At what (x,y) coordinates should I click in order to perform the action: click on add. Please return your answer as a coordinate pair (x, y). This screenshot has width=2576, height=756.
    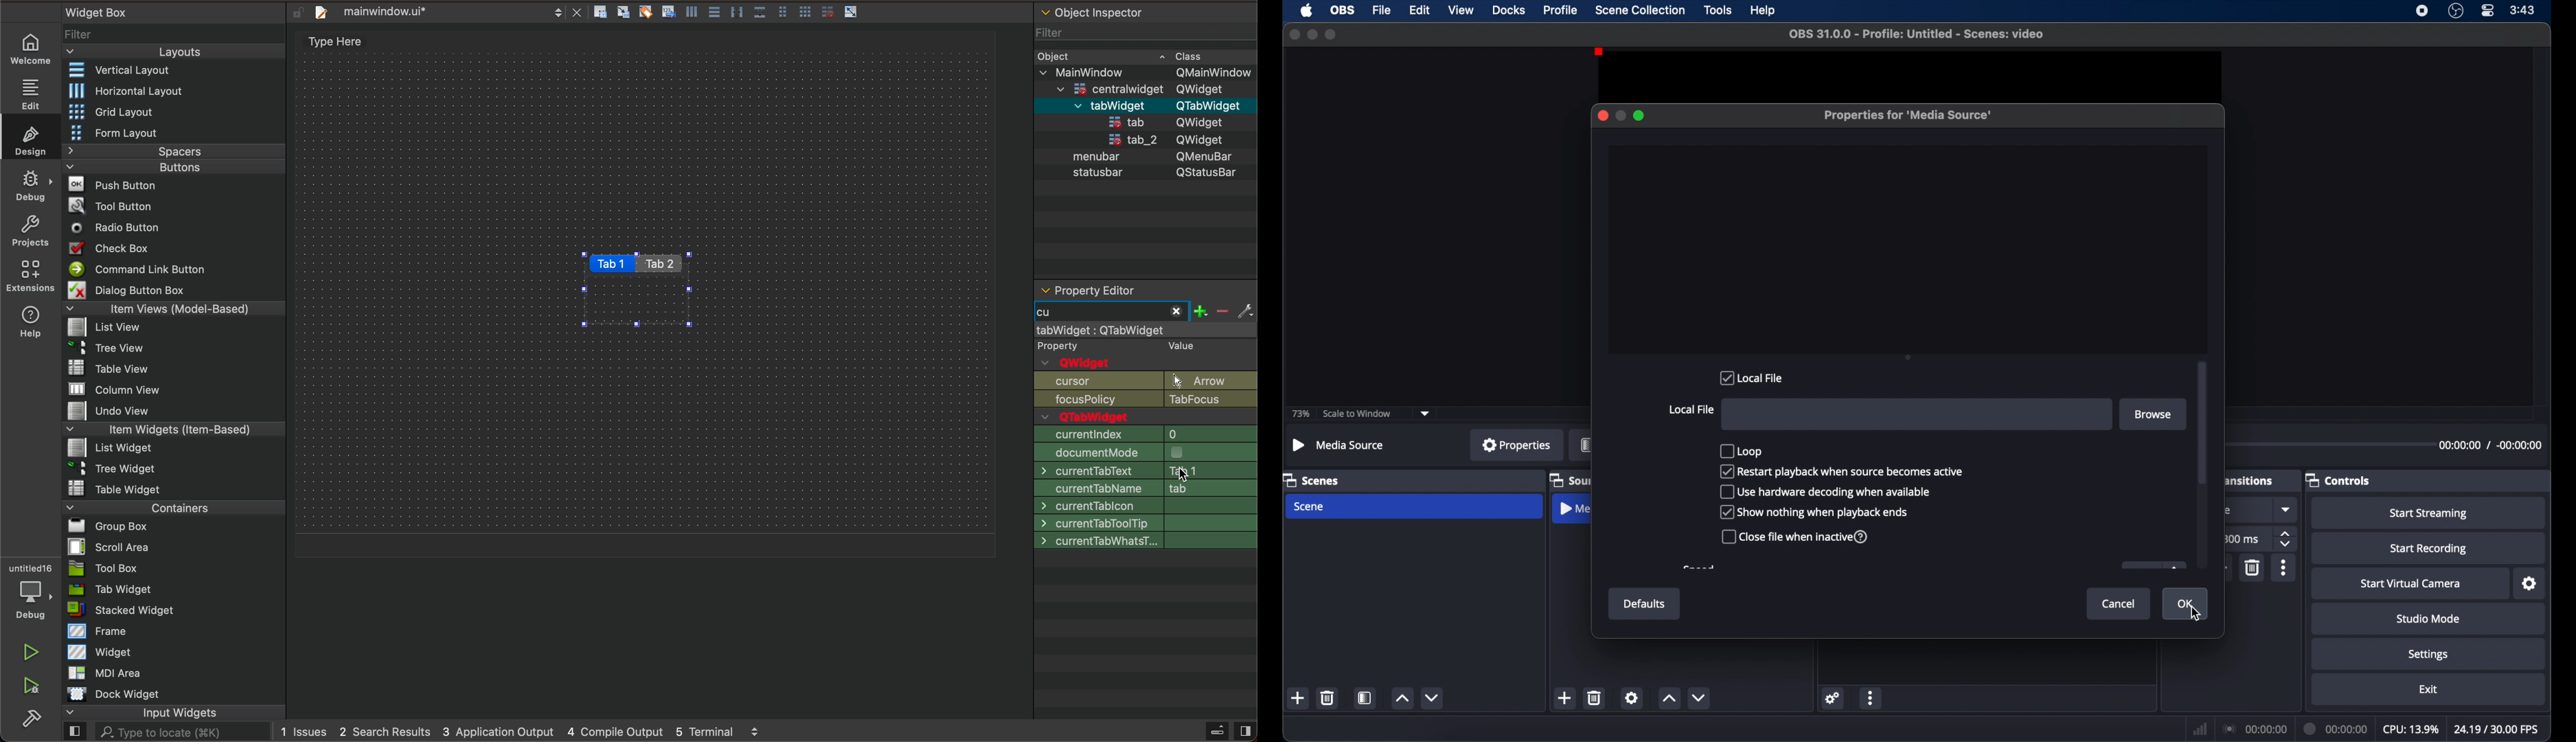
    Looking at the image, I should click on (1299, 697).